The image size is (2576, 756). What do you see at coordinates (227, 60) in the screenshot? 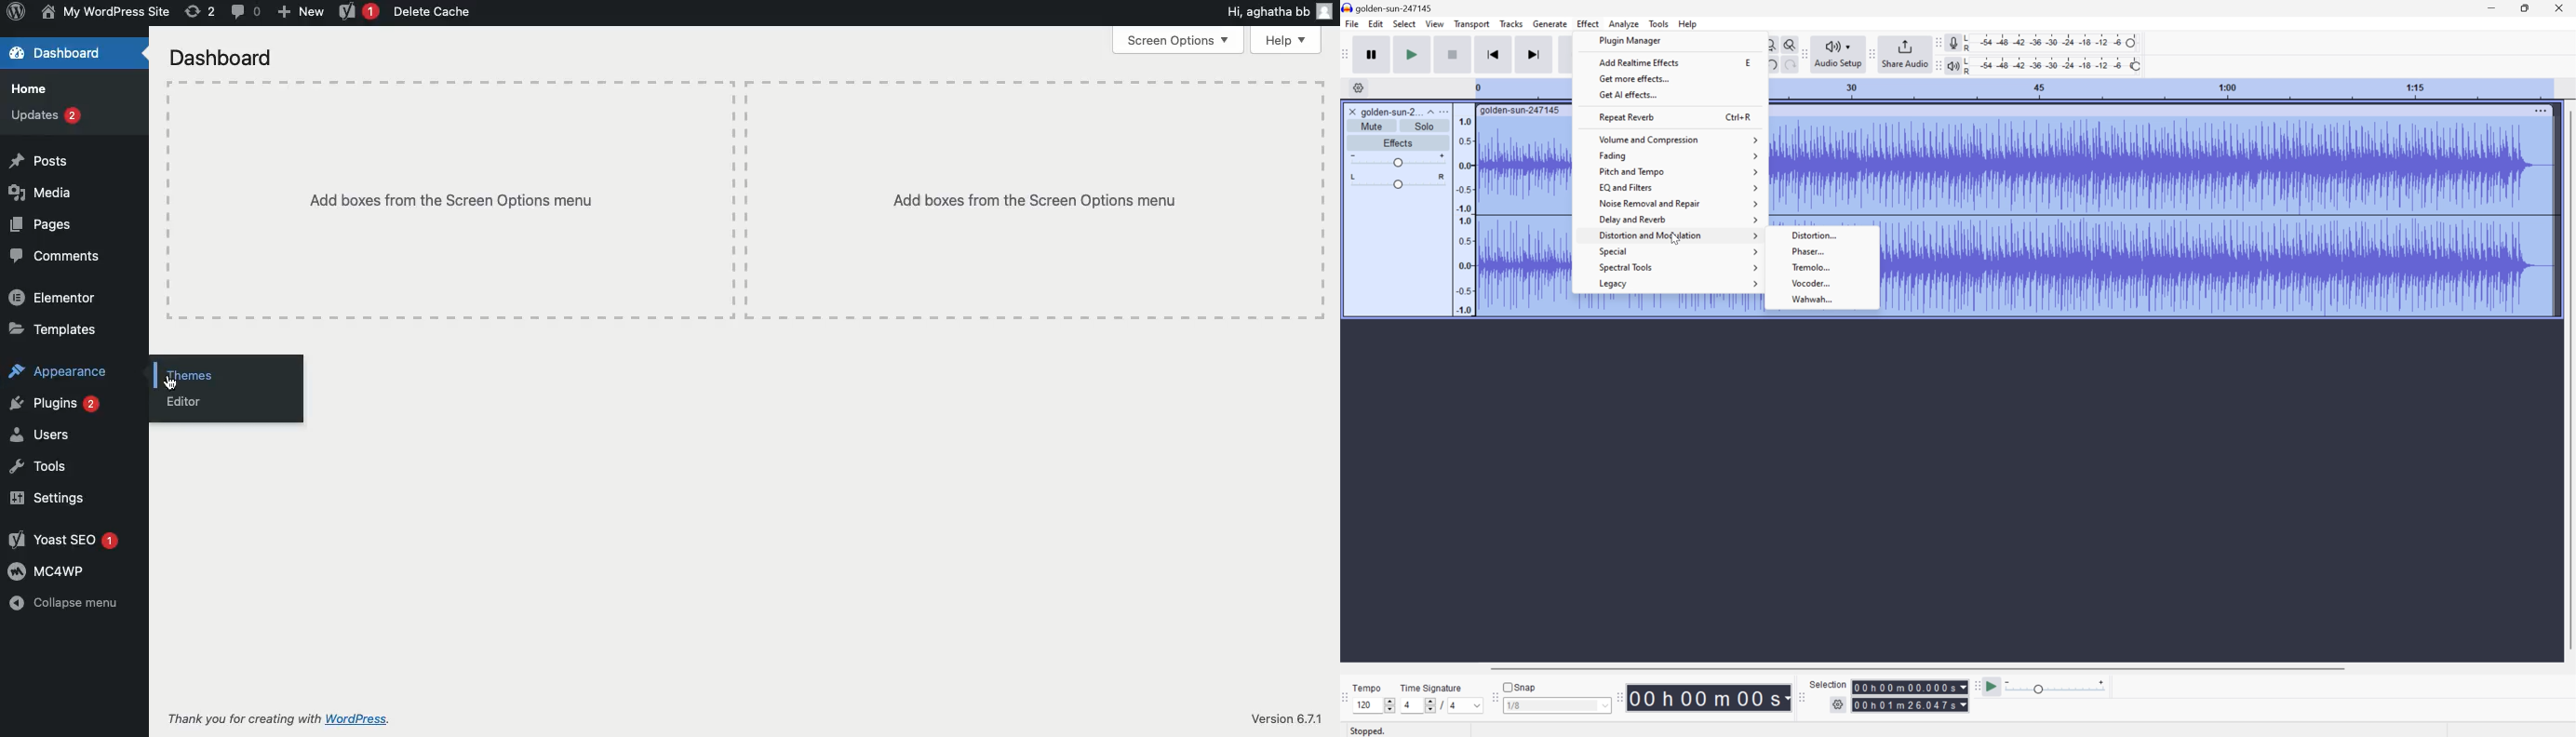
I see `Dashboard` at bounding box center [227, 60].